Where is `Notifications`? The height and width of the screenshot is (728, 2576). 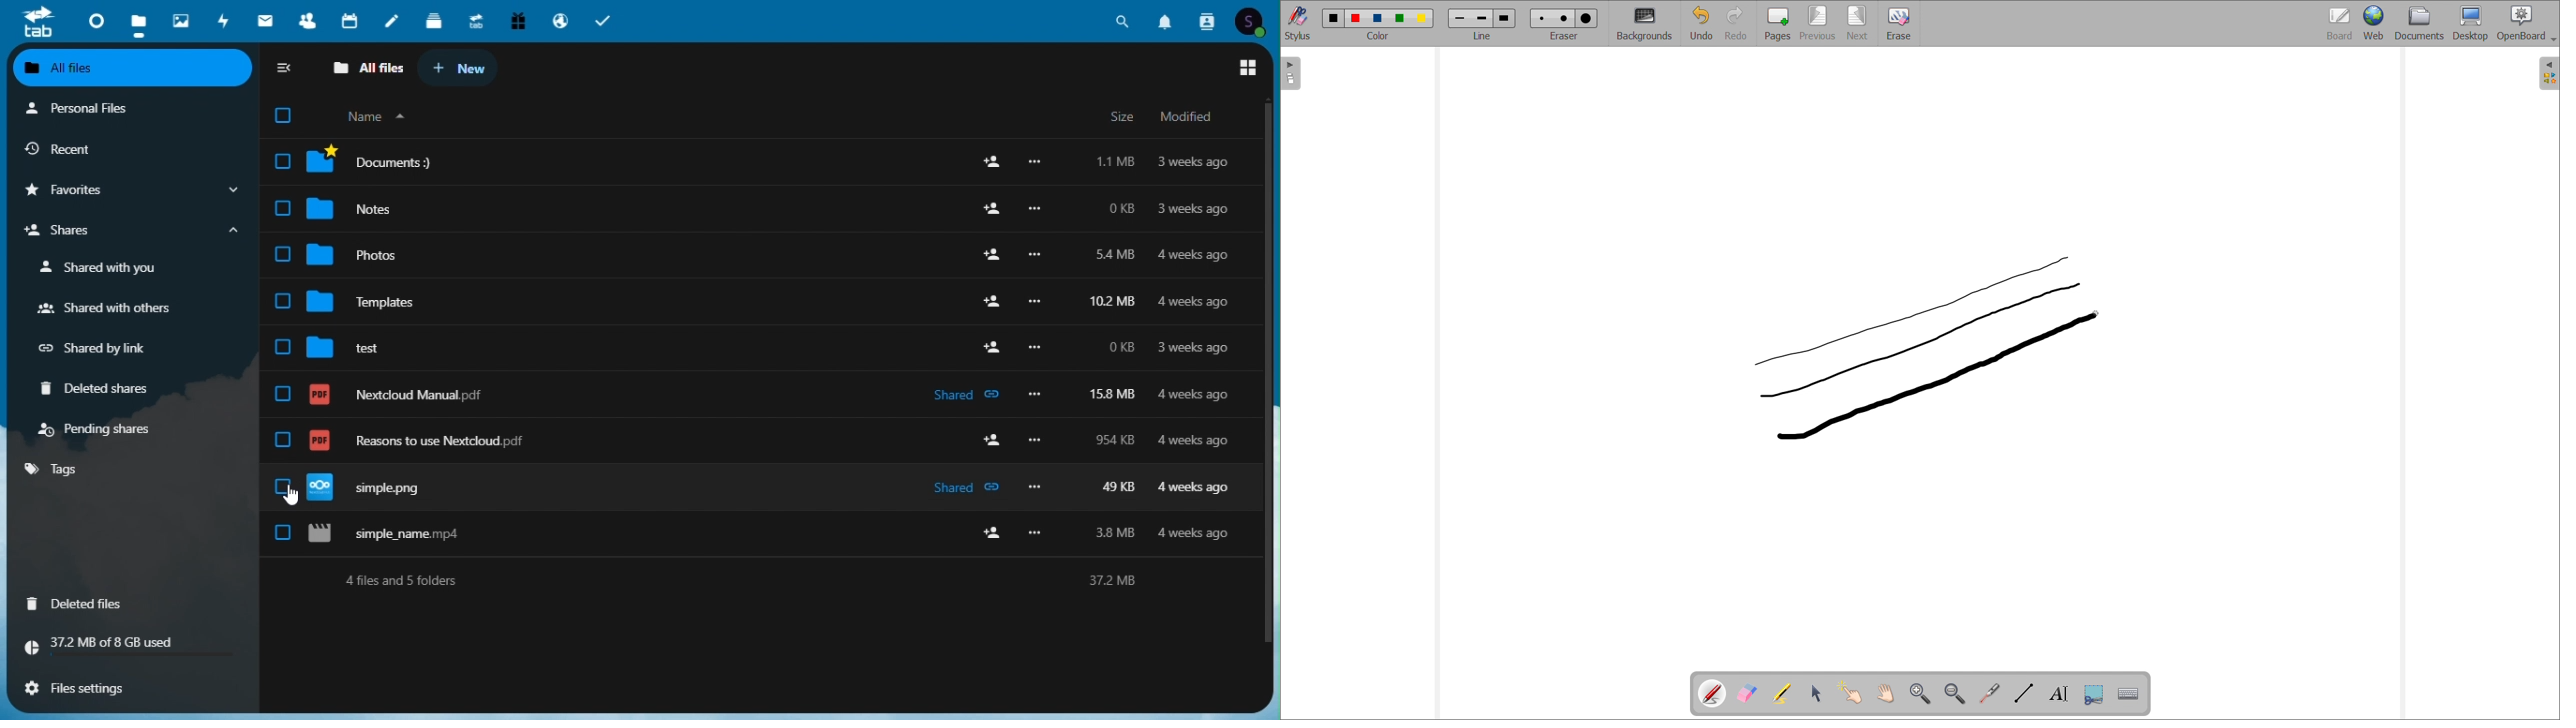
Notifications is located at coordinates (1167, 18).